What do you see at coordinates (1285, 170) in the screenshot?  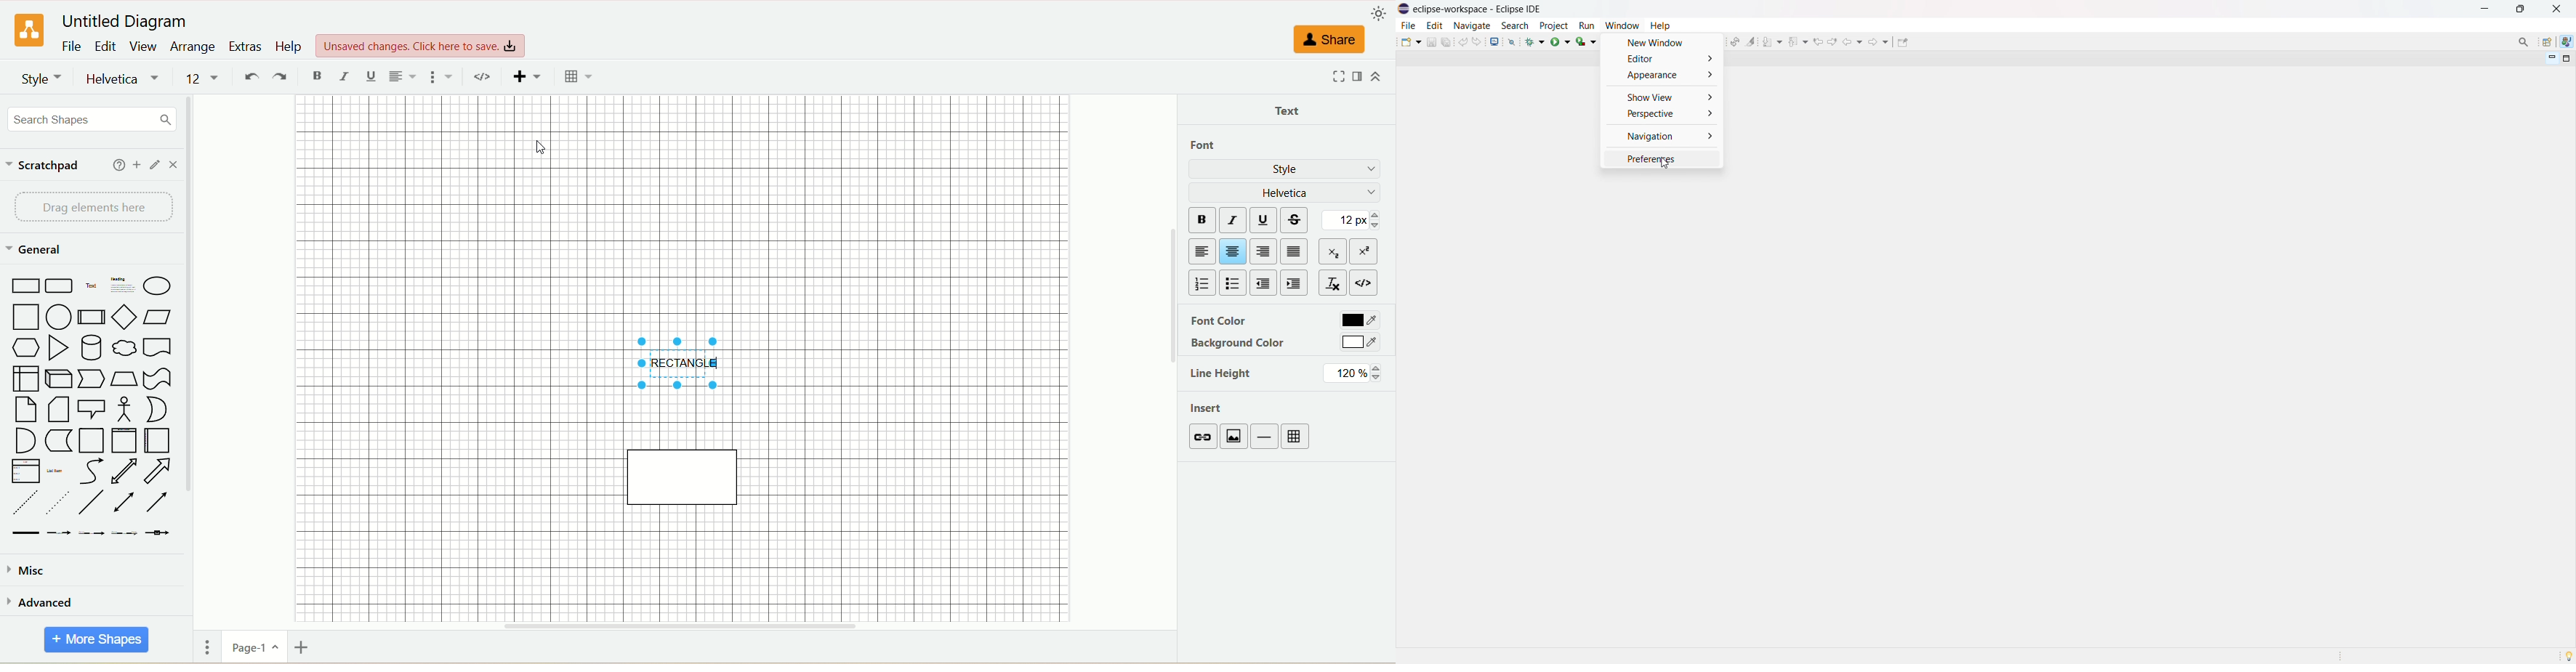 I see `style` at bounding box center [1285, 170].